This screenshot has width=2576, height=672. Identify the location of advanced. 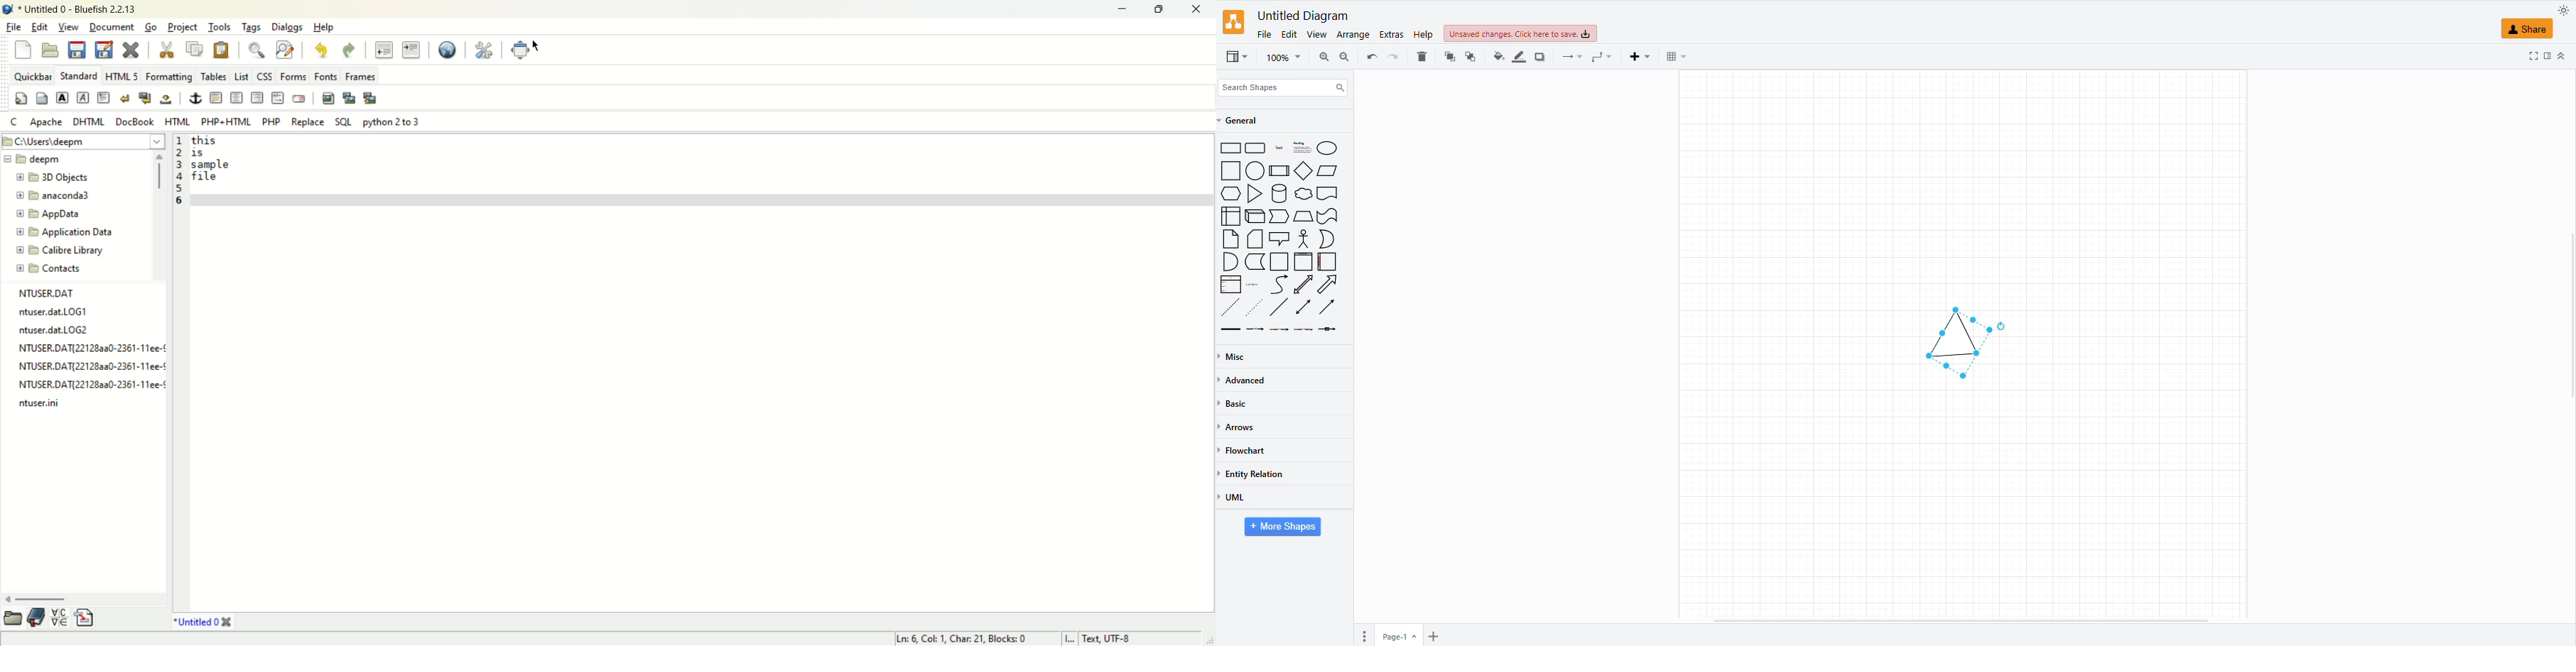
(1249, 381).